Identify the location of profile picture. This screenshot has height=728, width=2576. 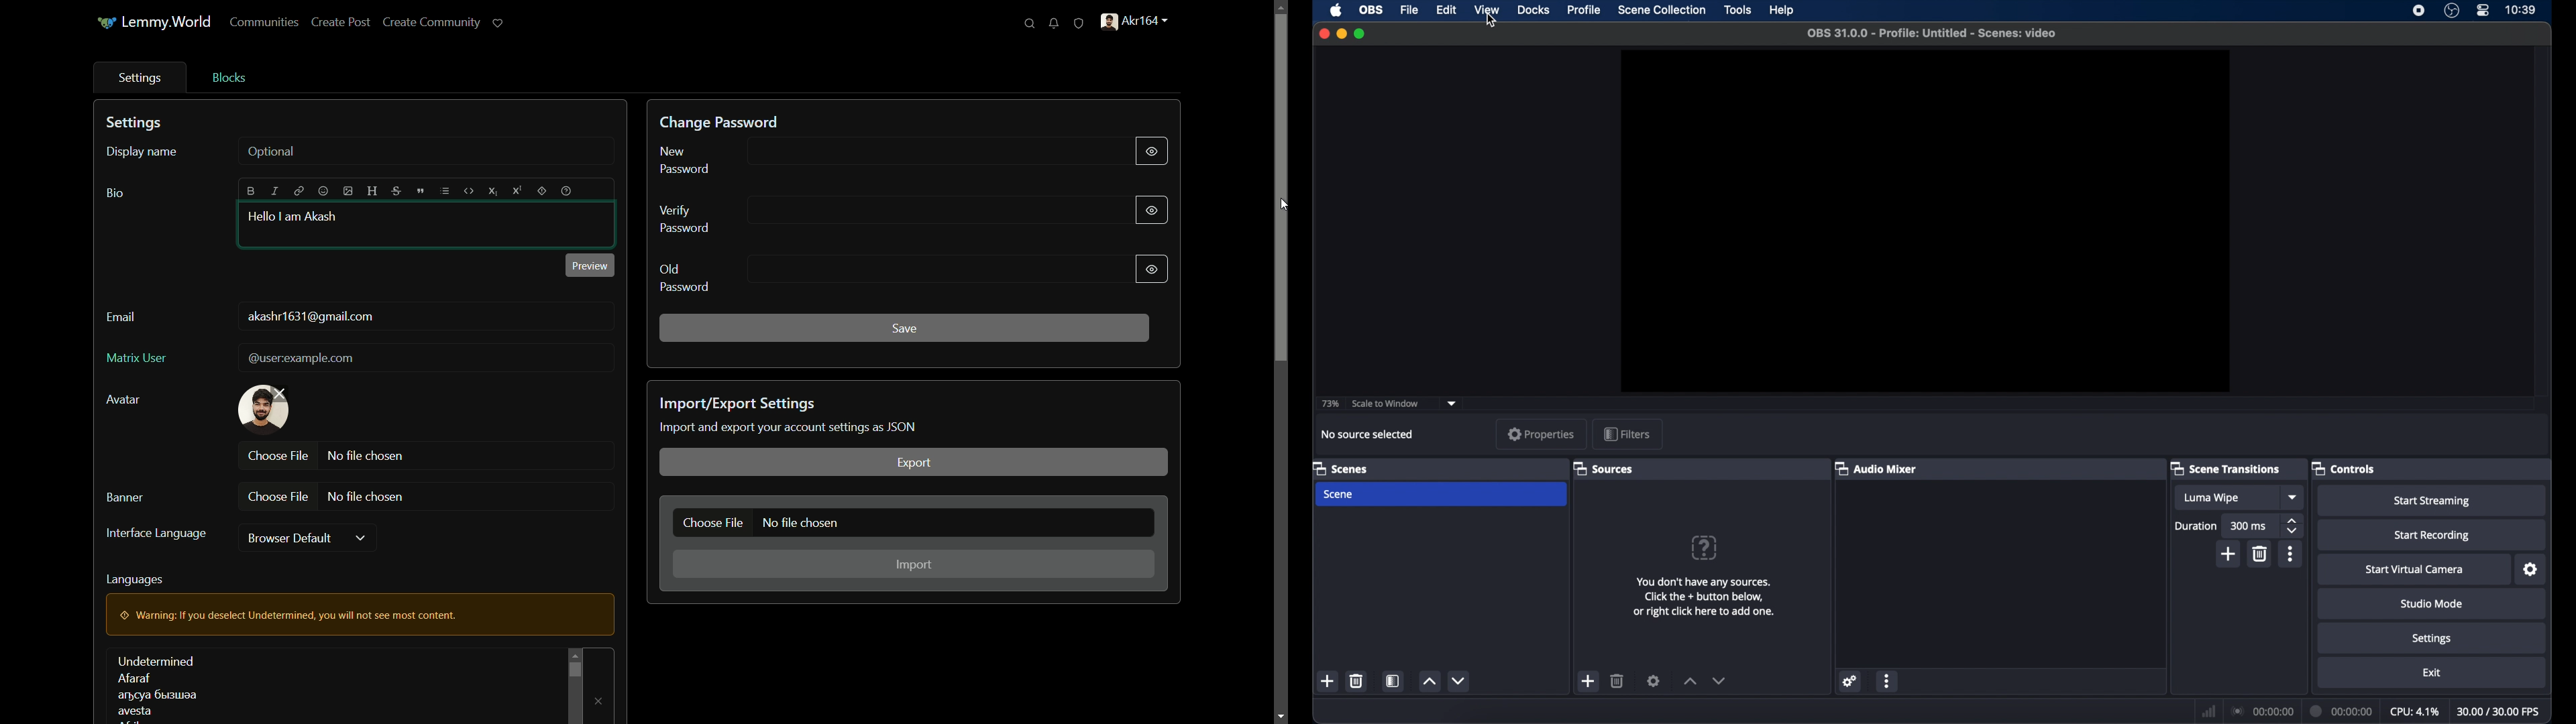
(265, 409).